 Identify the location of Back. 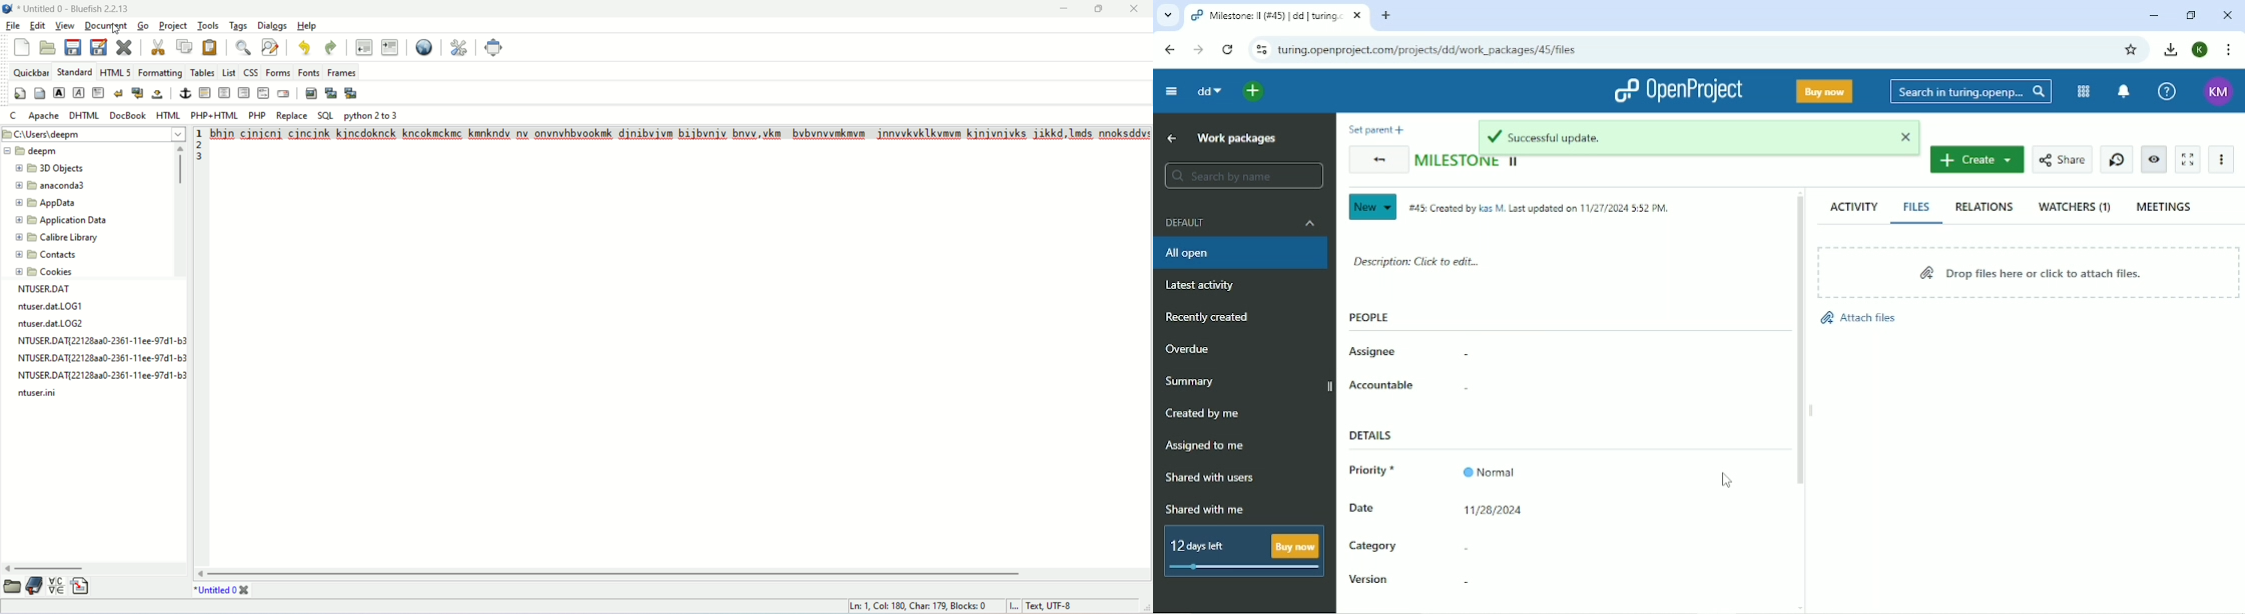
(1169, 50).